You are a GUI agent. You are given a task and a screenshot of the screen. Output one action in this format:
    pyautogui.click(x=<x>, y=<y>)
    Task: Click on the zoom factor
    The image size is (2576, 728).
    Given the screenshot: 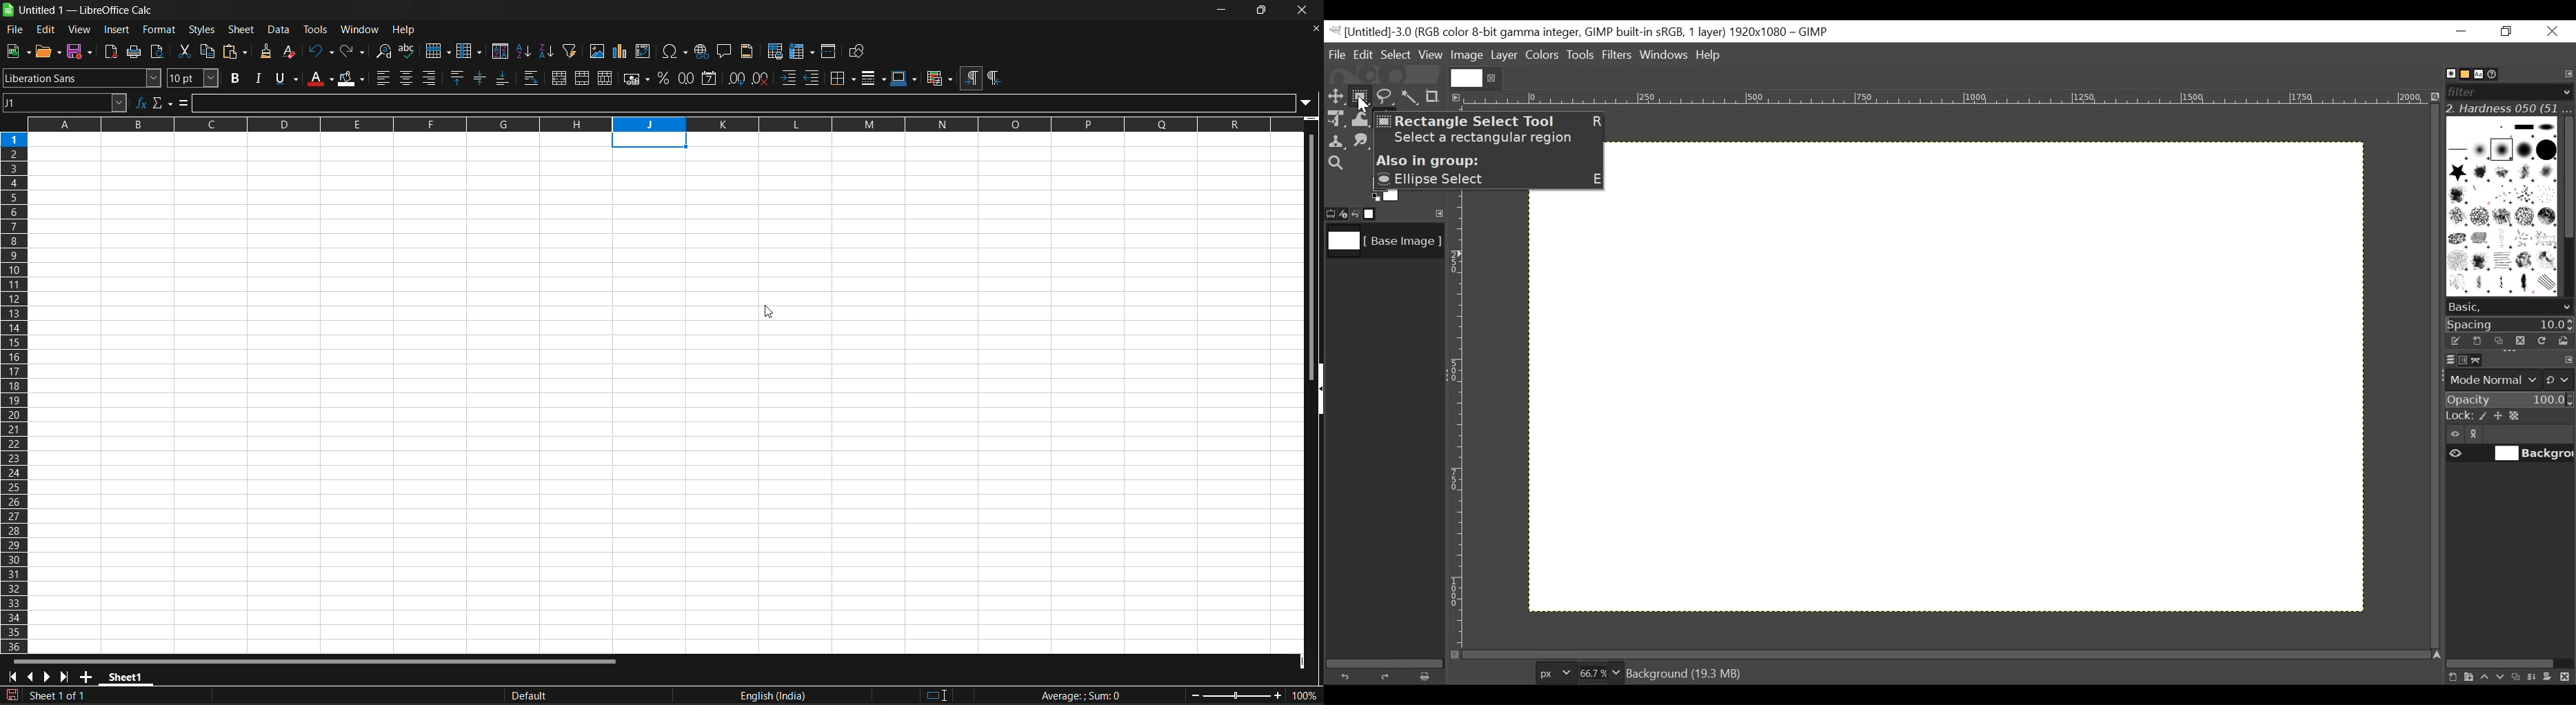 What is the action you would take?
    pyautogui.click(x=1249, y=695)
    